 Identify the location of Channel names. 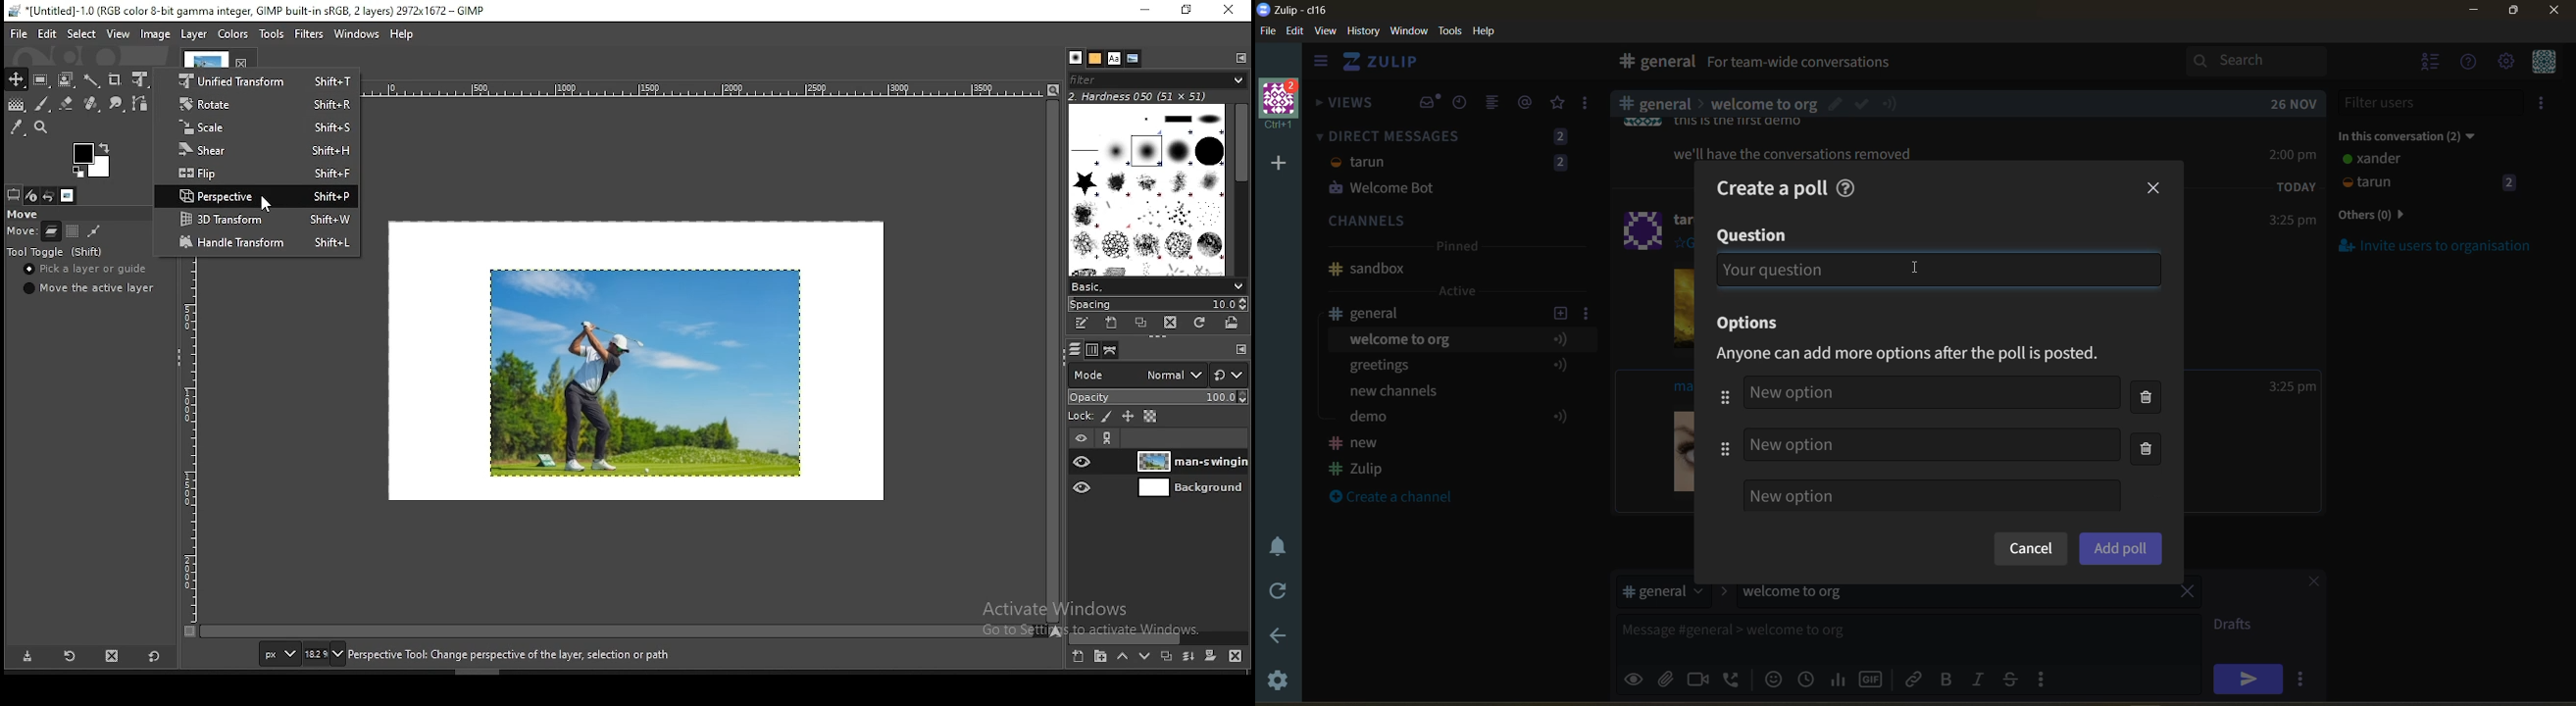
(1358, 458).